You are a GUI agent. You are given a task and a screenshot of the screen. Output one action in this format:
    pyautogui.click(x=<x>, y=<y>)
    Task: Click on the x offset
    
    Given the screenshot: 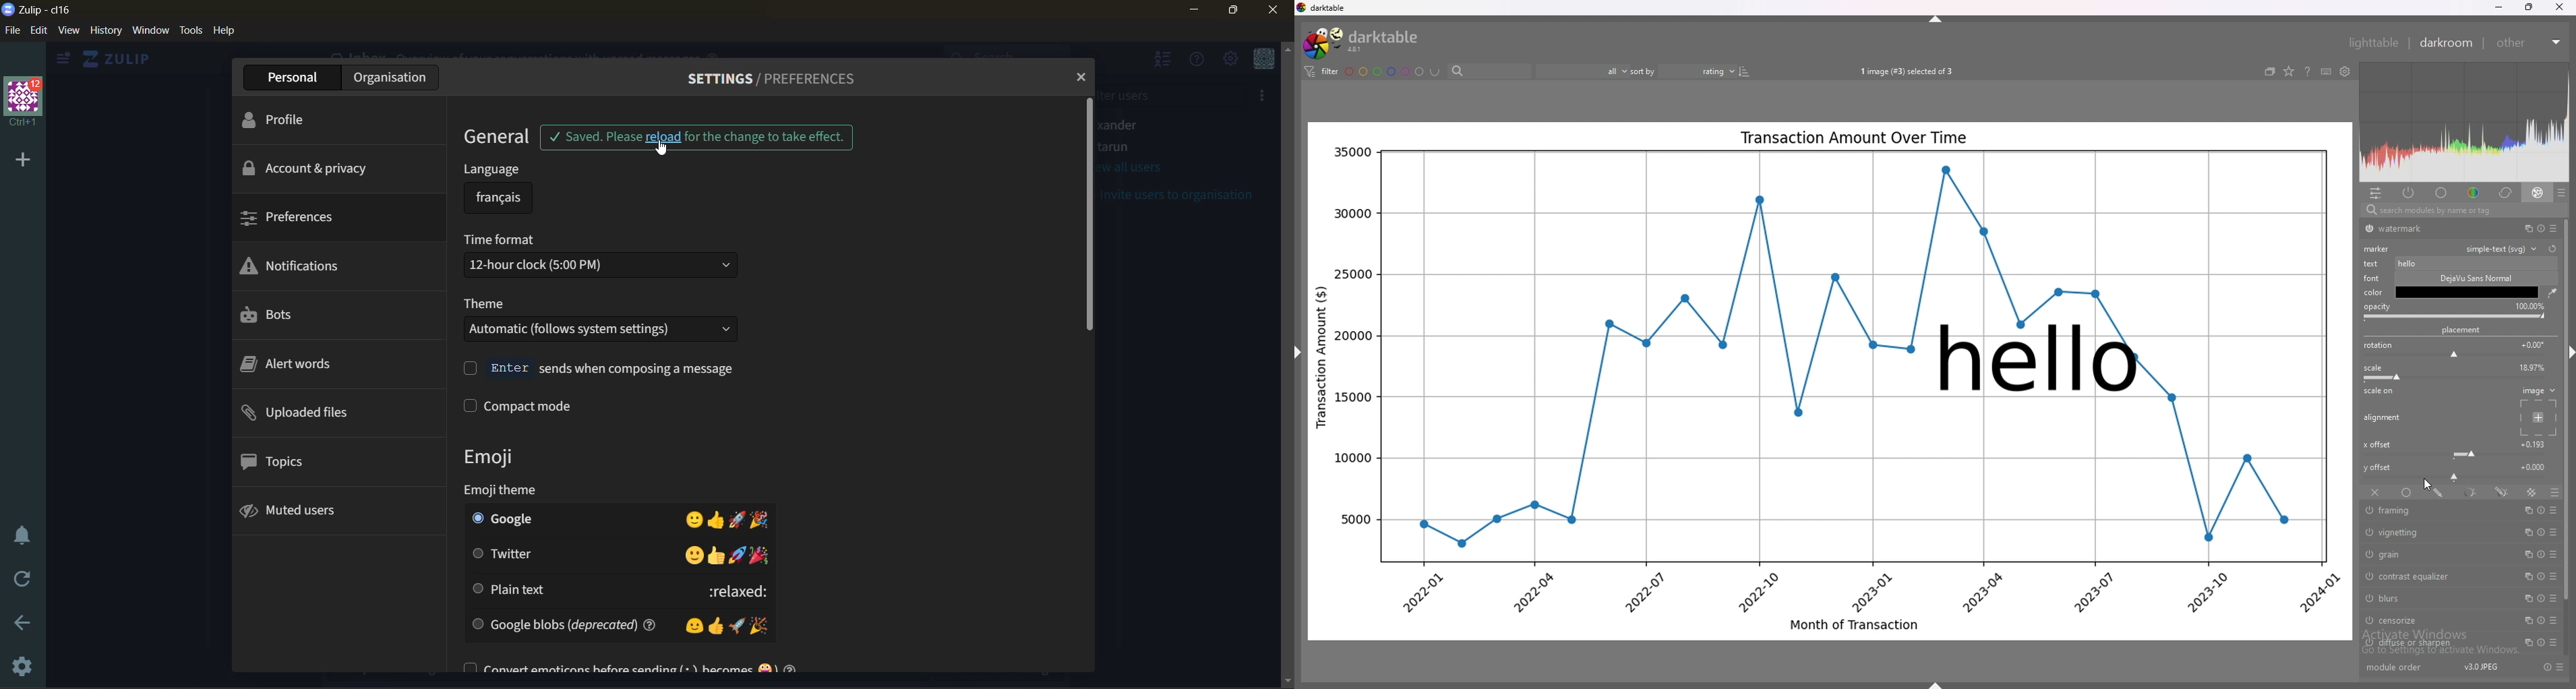 What is the action you would take?
    pyautogui.click(x=2535, y=443)
    